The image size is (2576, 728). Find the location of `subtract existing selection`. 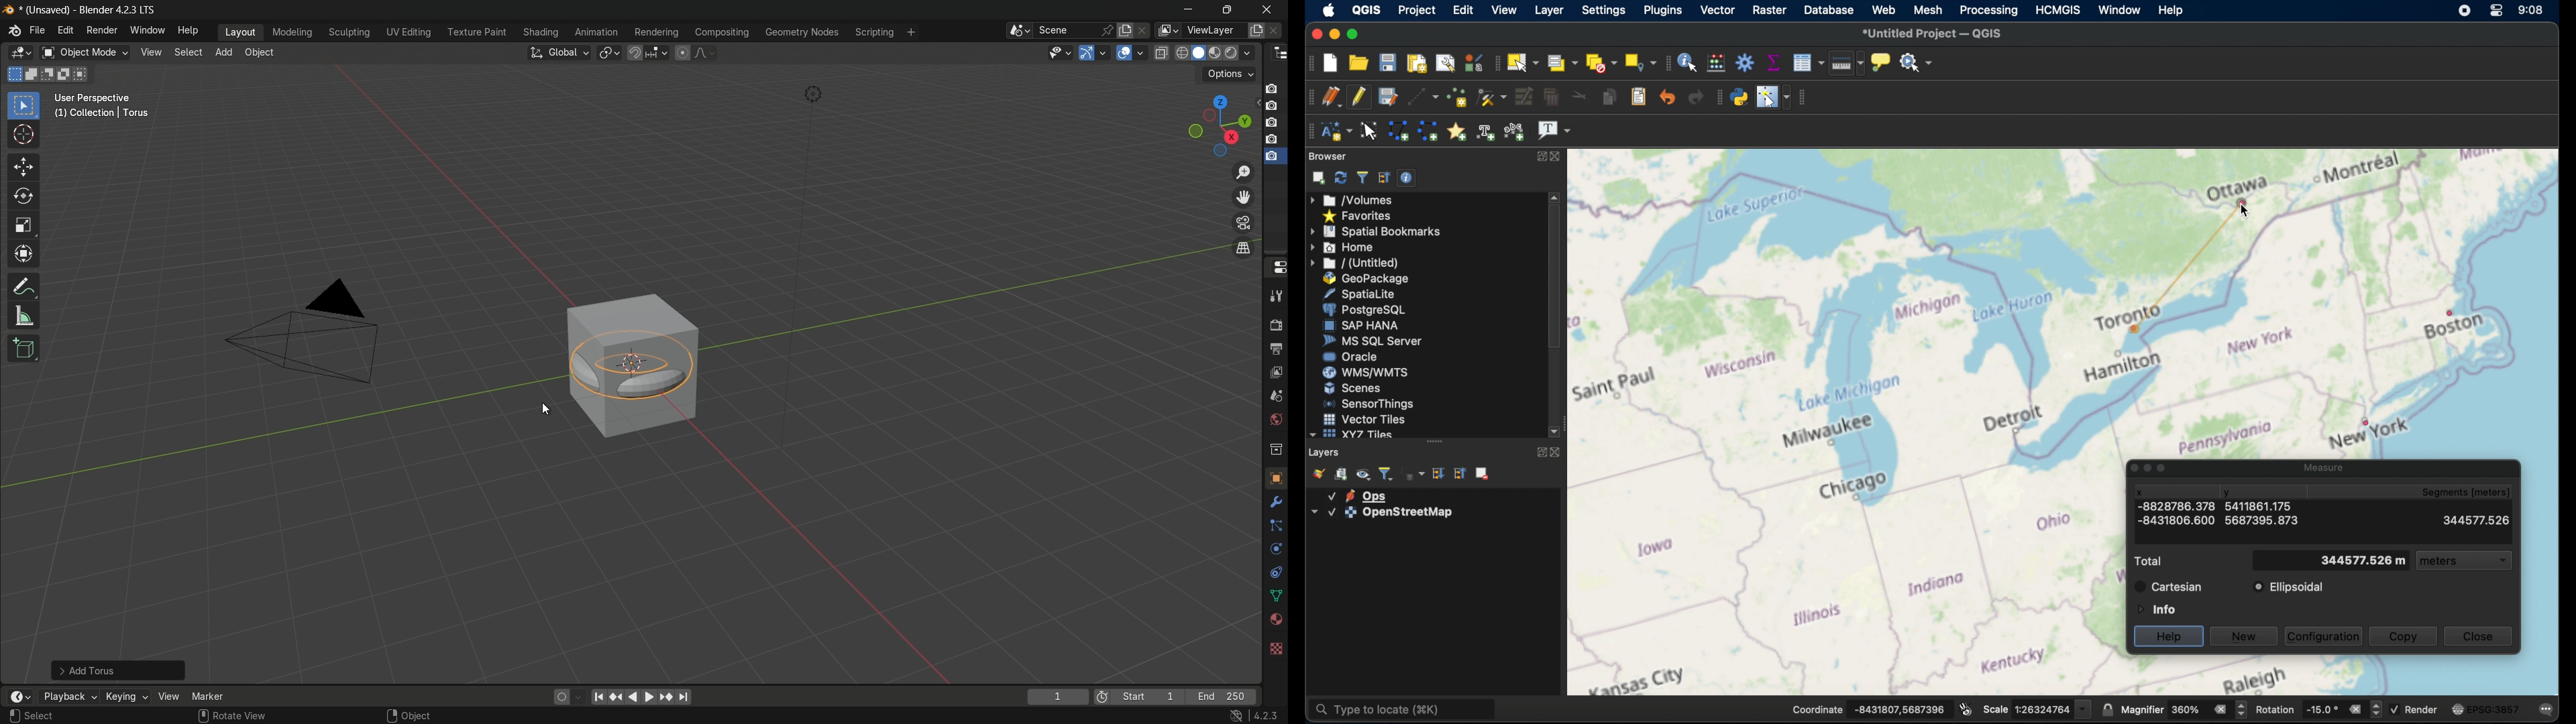

subtract existing selection is located at coordinates (50, 74).